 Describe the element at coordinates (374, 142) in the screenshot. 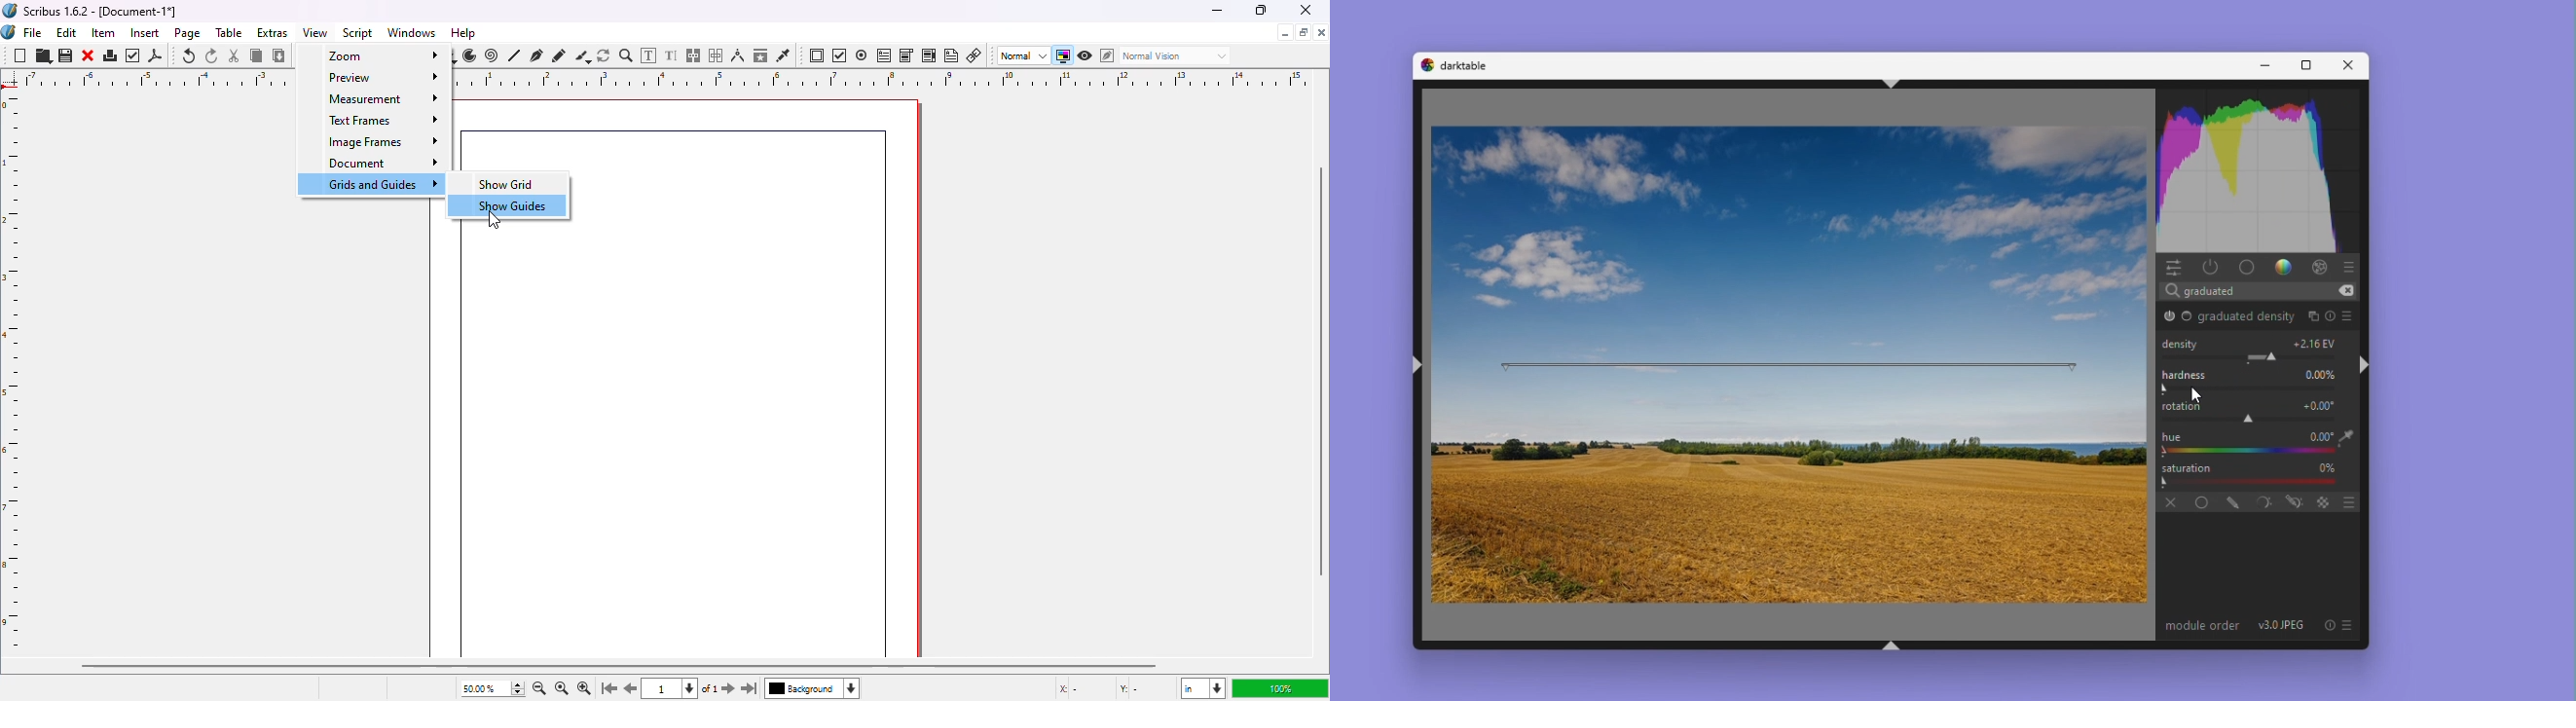

I see `image frames` at that location.